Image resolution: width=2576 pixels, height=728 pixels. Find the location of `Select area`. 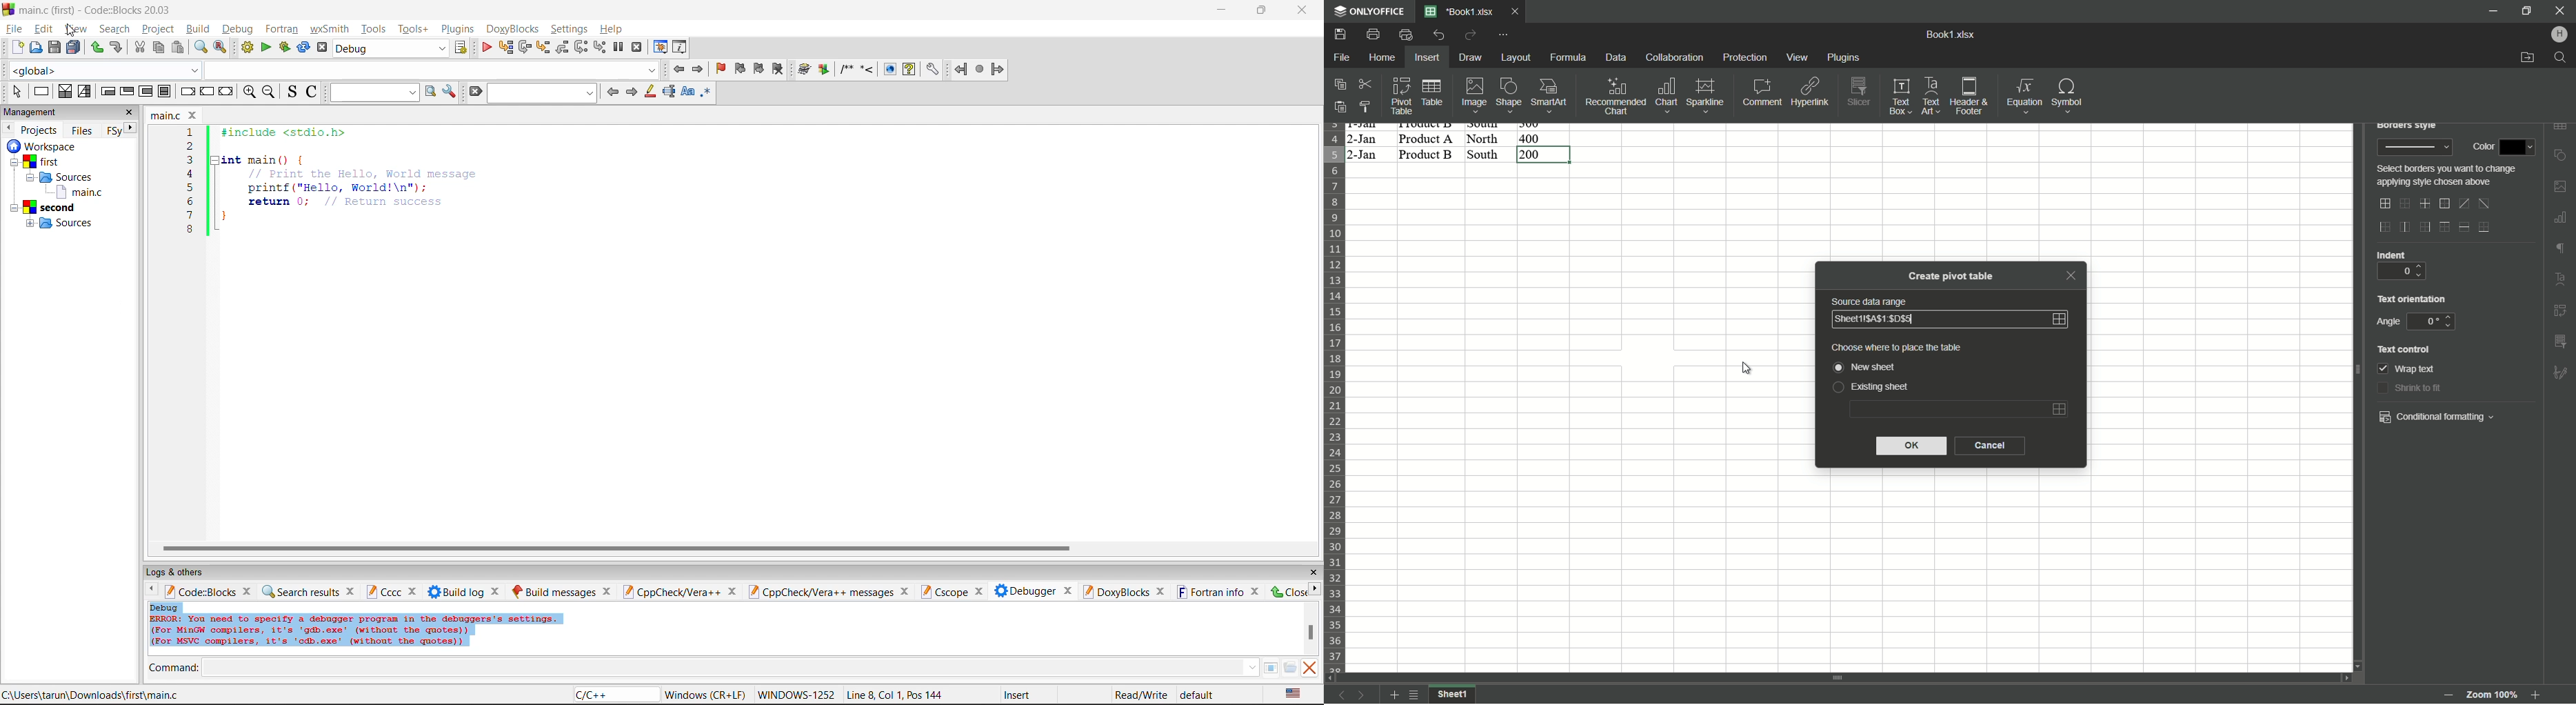

Select area is located at coordinates (2059, 318).